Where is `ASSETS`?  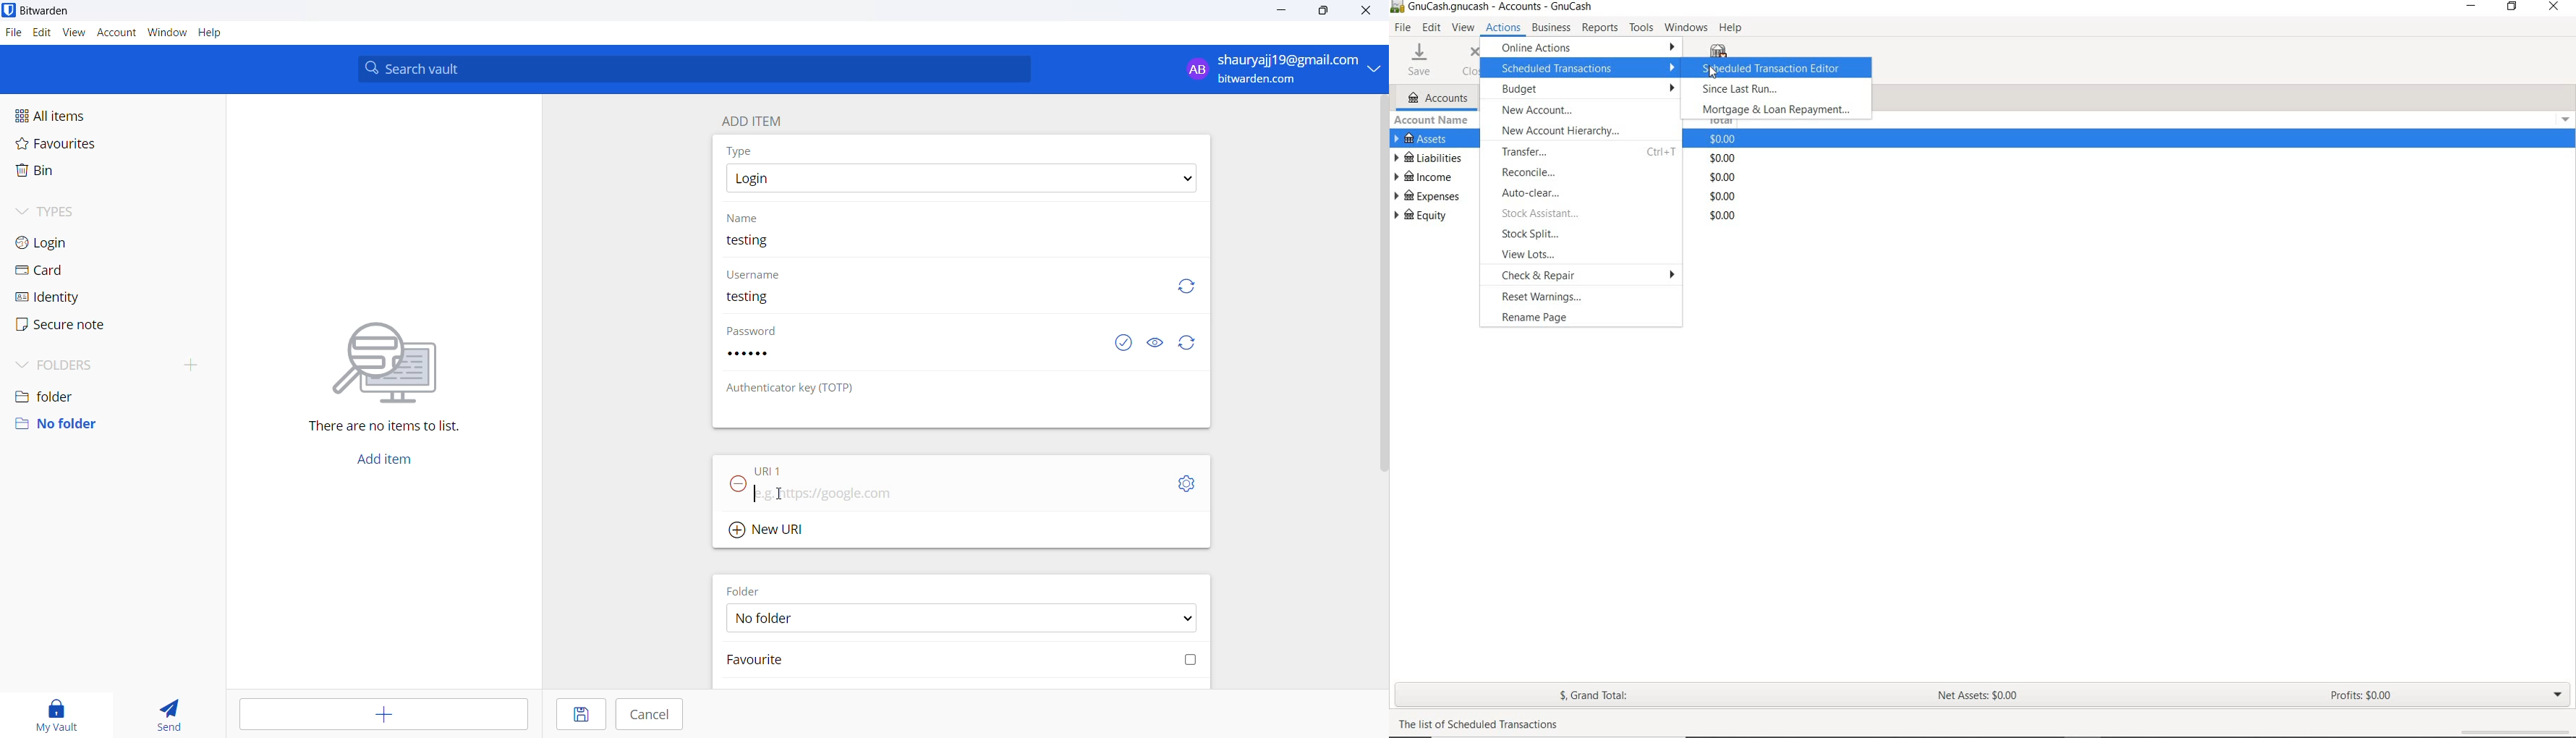 ASSETS is located at coordinates (1424, 139).